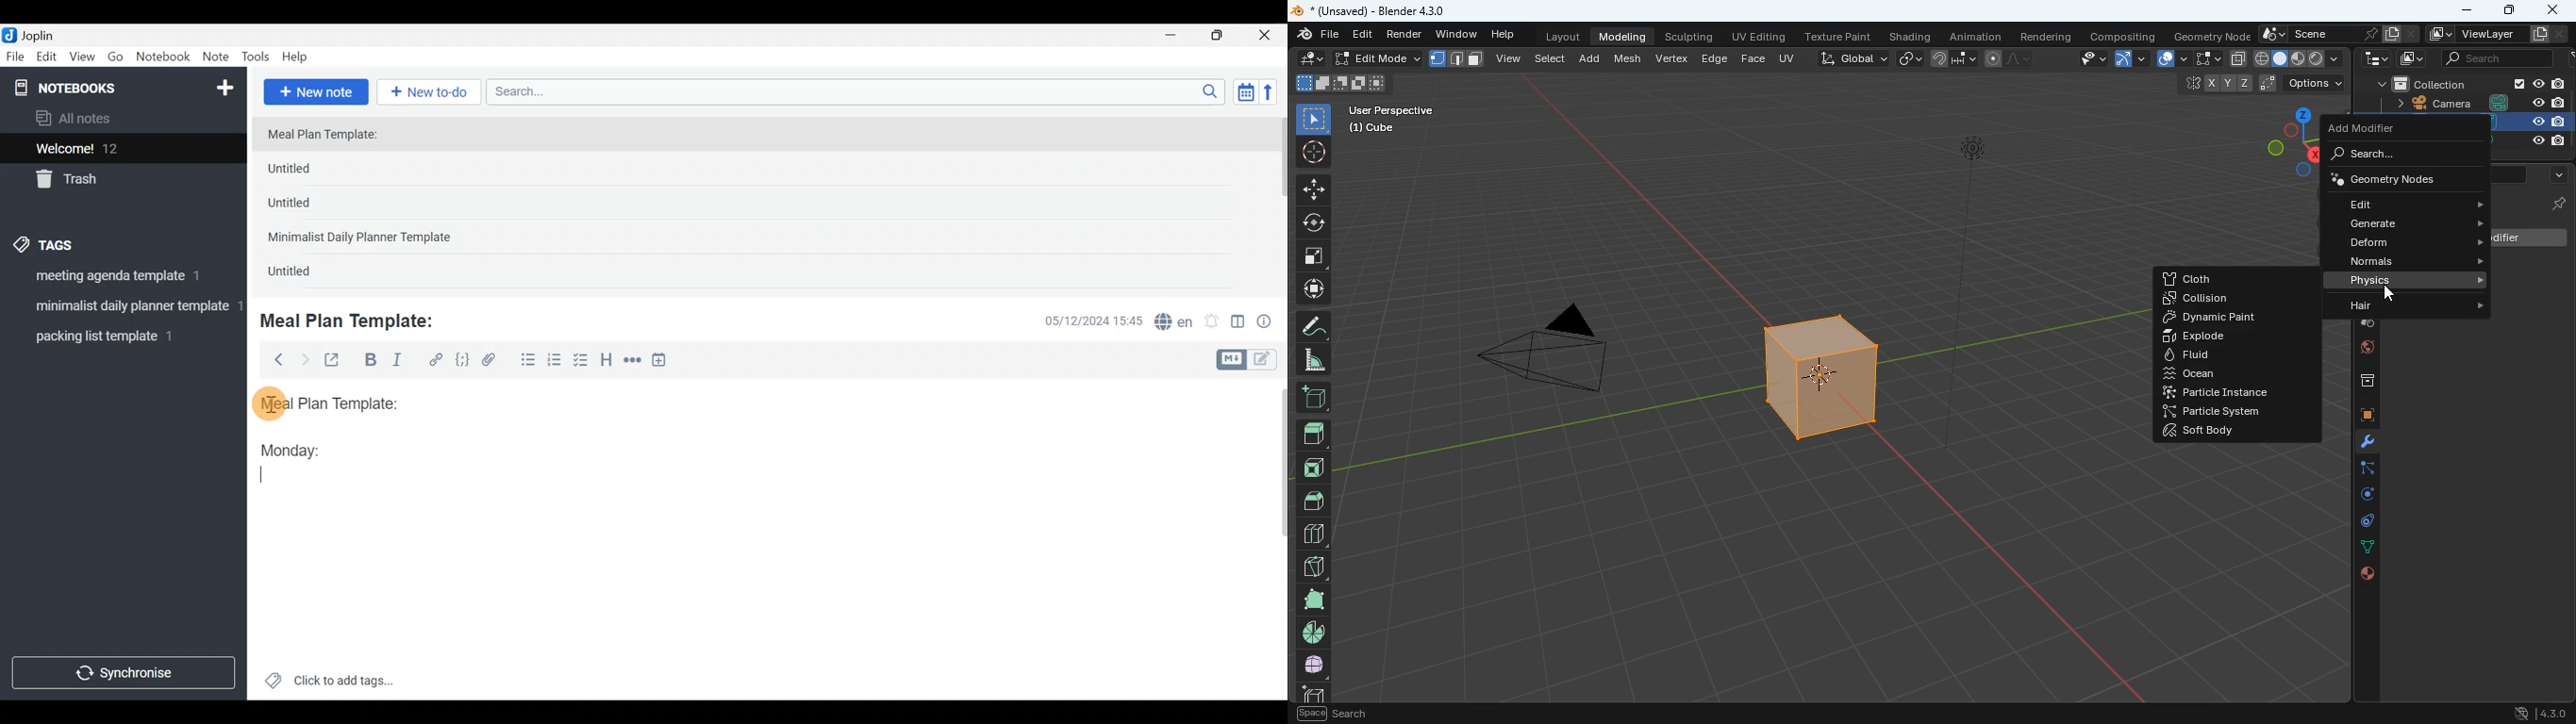  Describe the element at coordinates (315, 90) in the screenshot. I see `New note` at that location.